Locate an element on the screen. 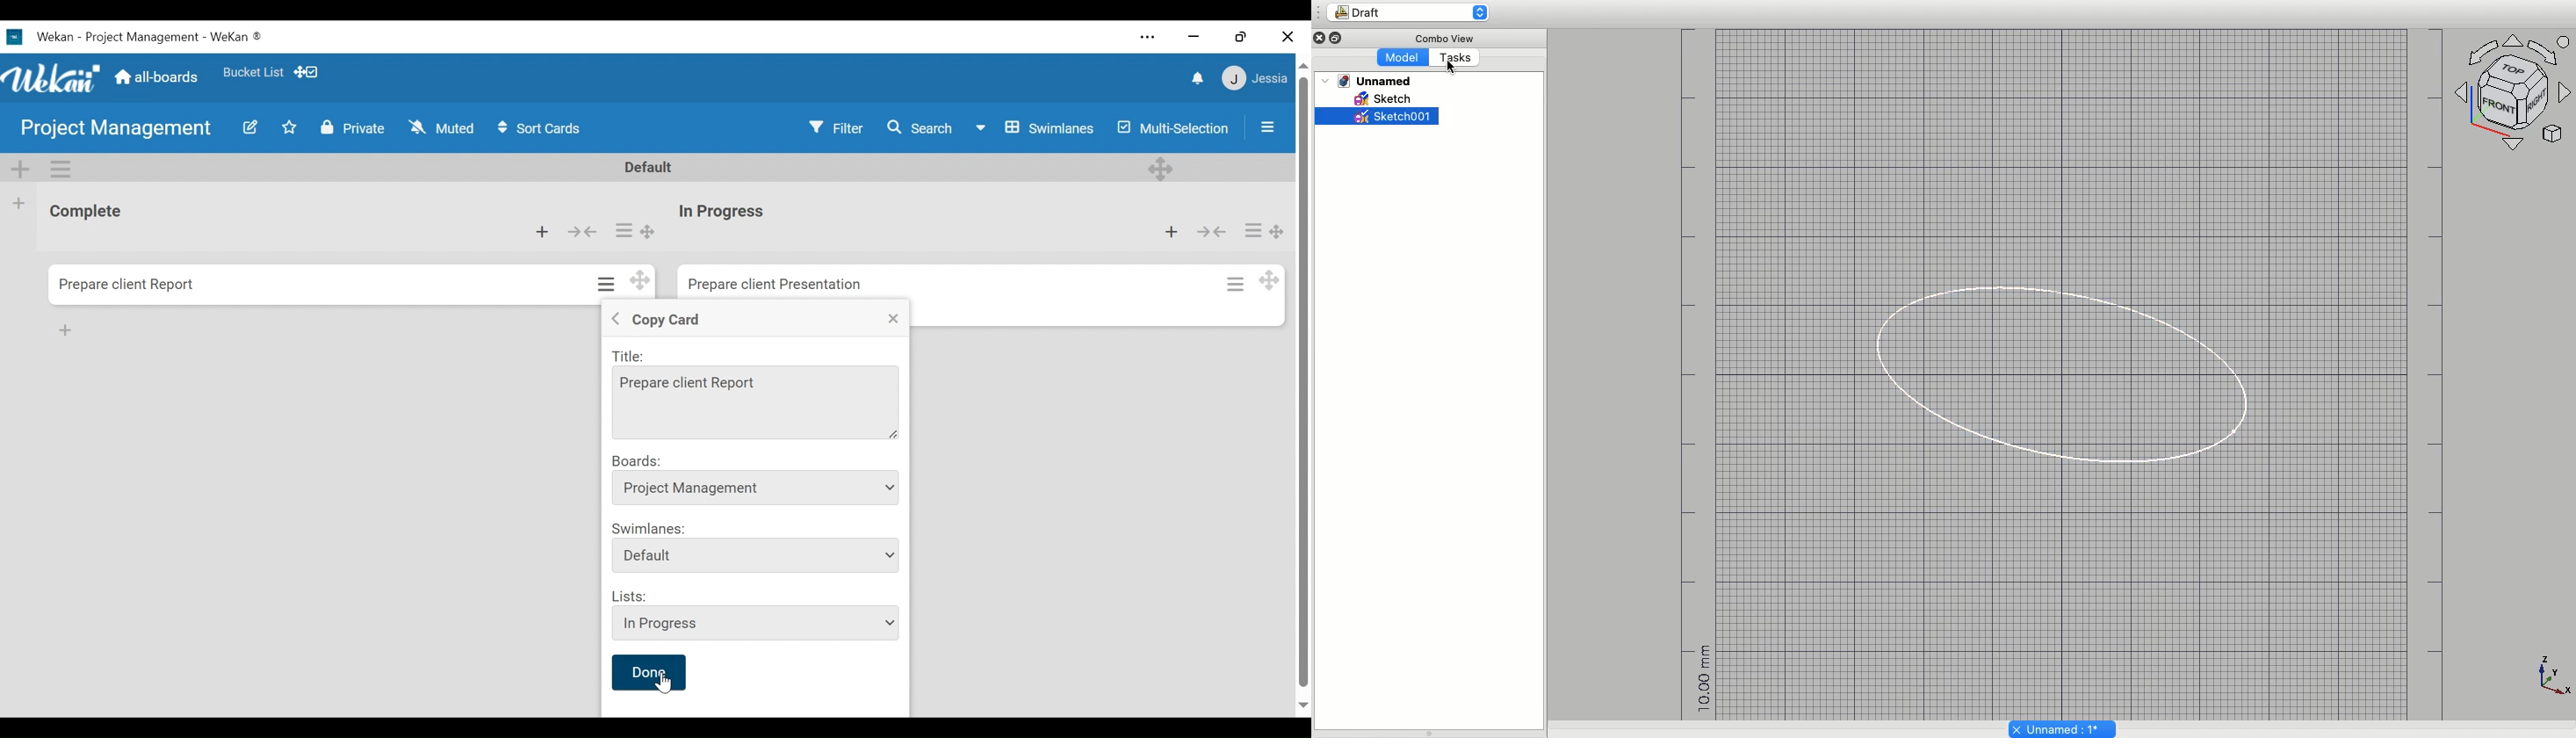 The height and width of the screenshot is (756, 2576). Swimlanes is located at coordinates (649, 528).